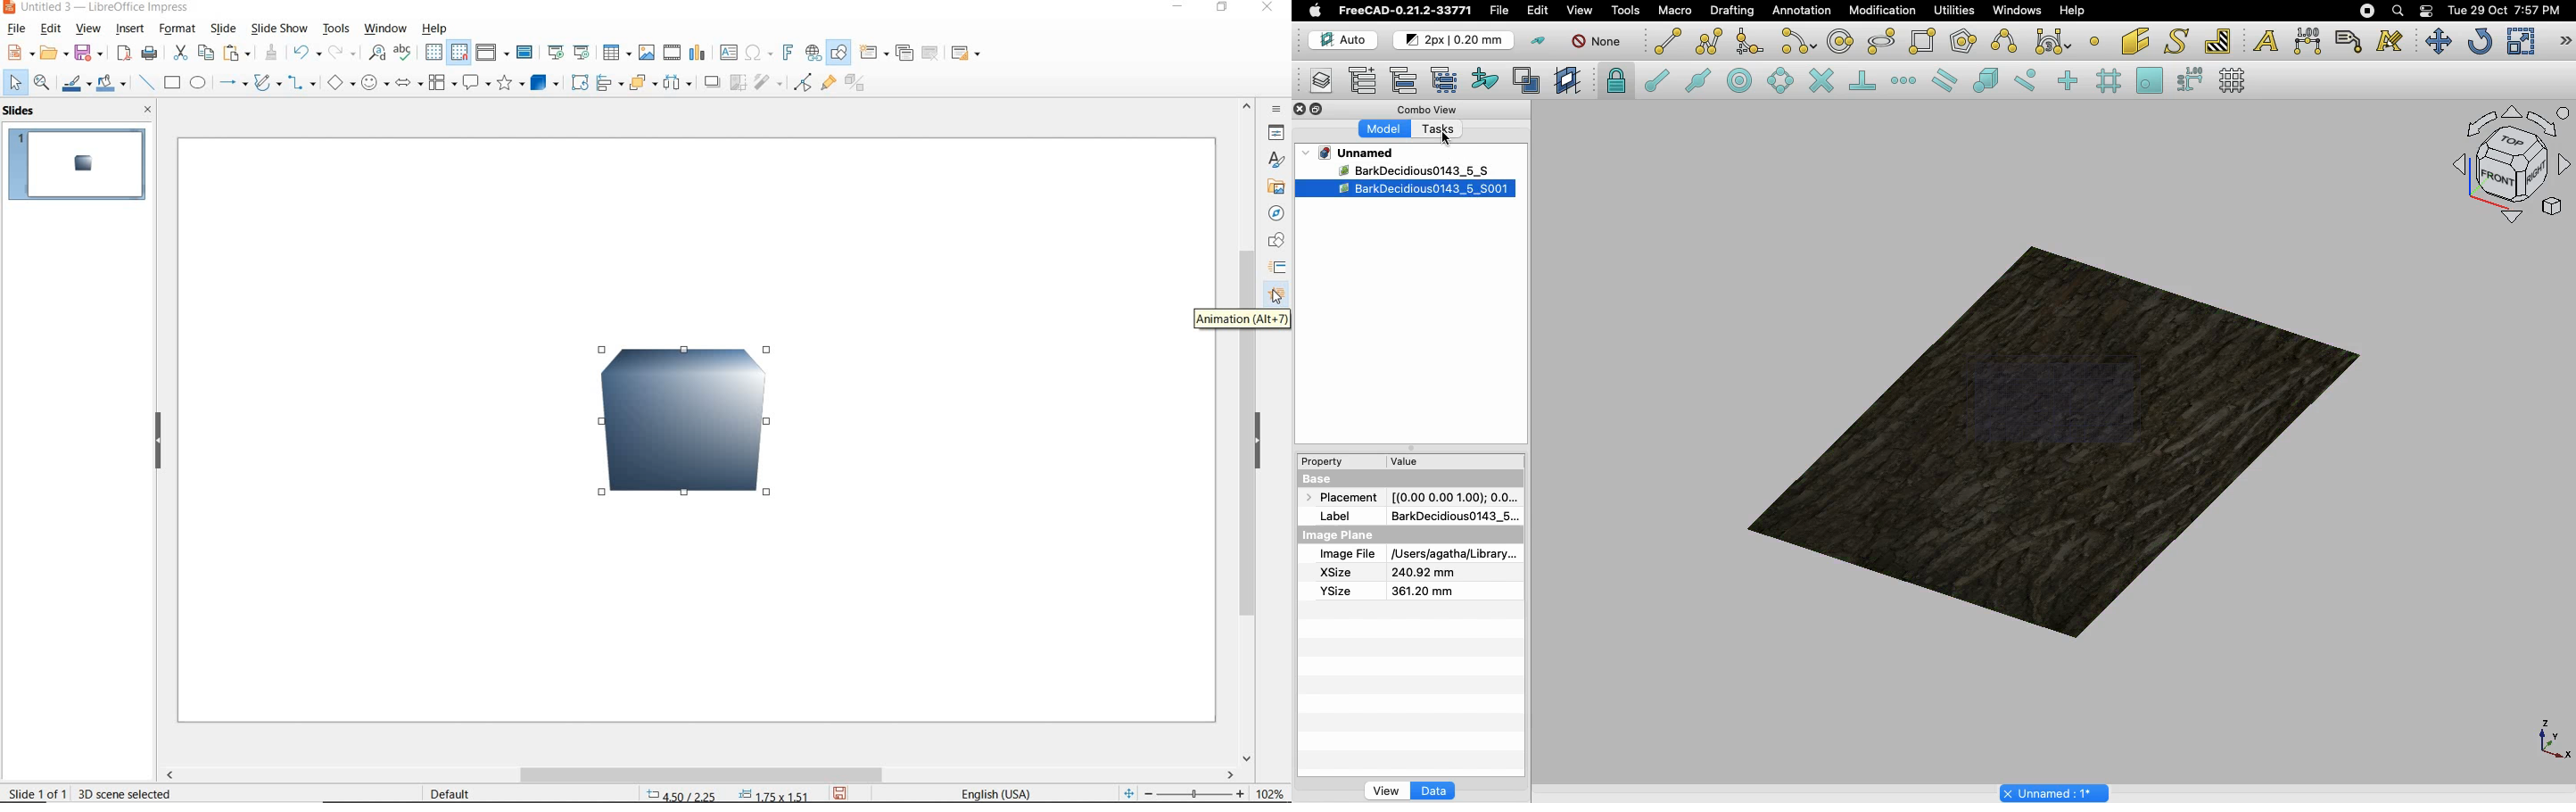  What do you see at coordinates (581, 52) in the screenshot?
I see `start from current slide` at bounding box center [581, 52].